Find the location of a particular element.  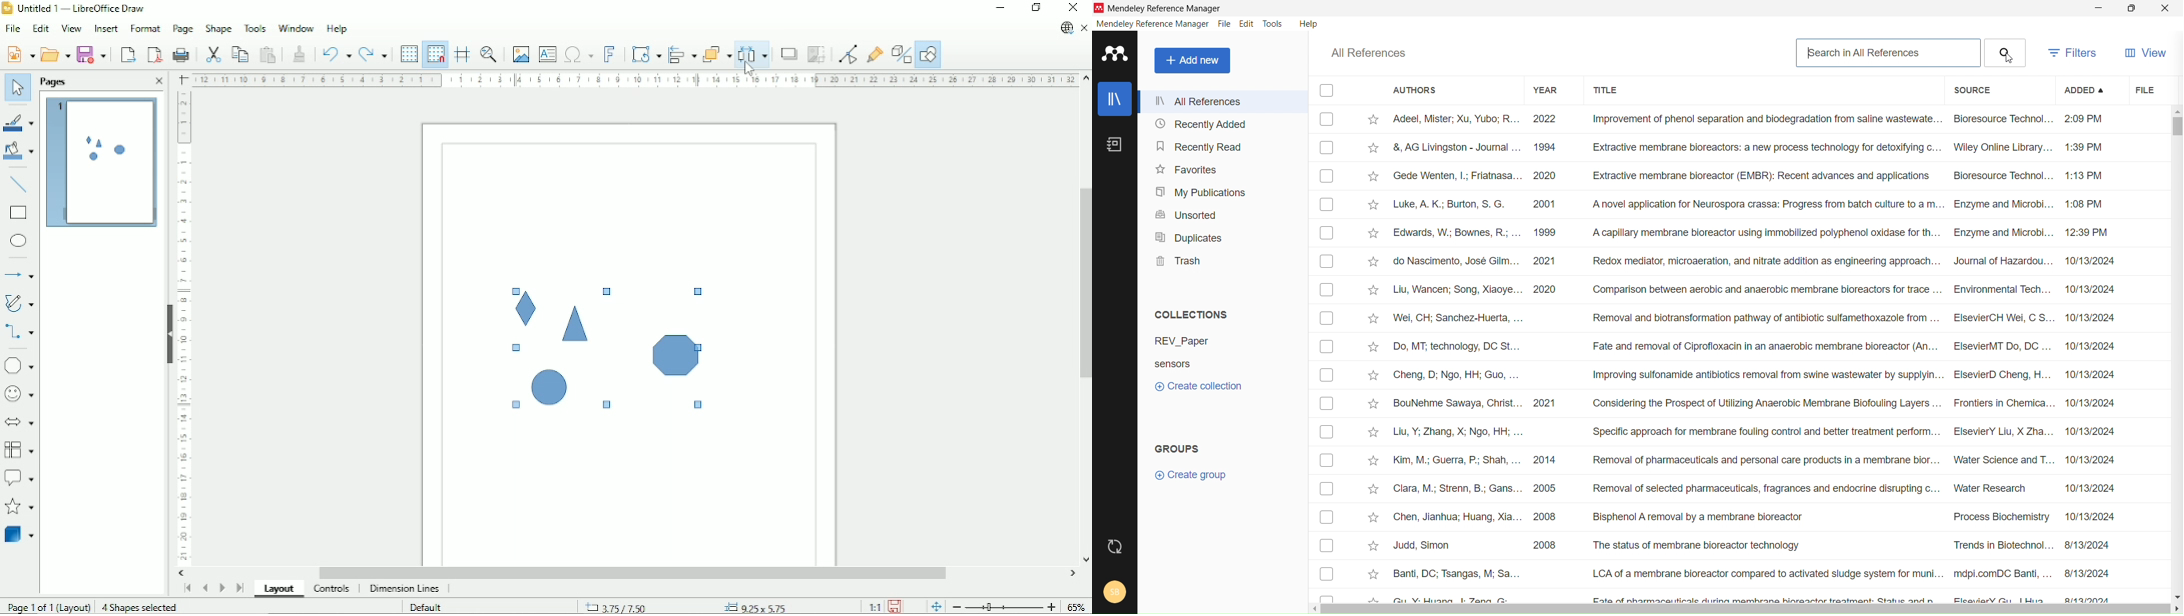

REV_Paper is located at coordinates (1210, 342).